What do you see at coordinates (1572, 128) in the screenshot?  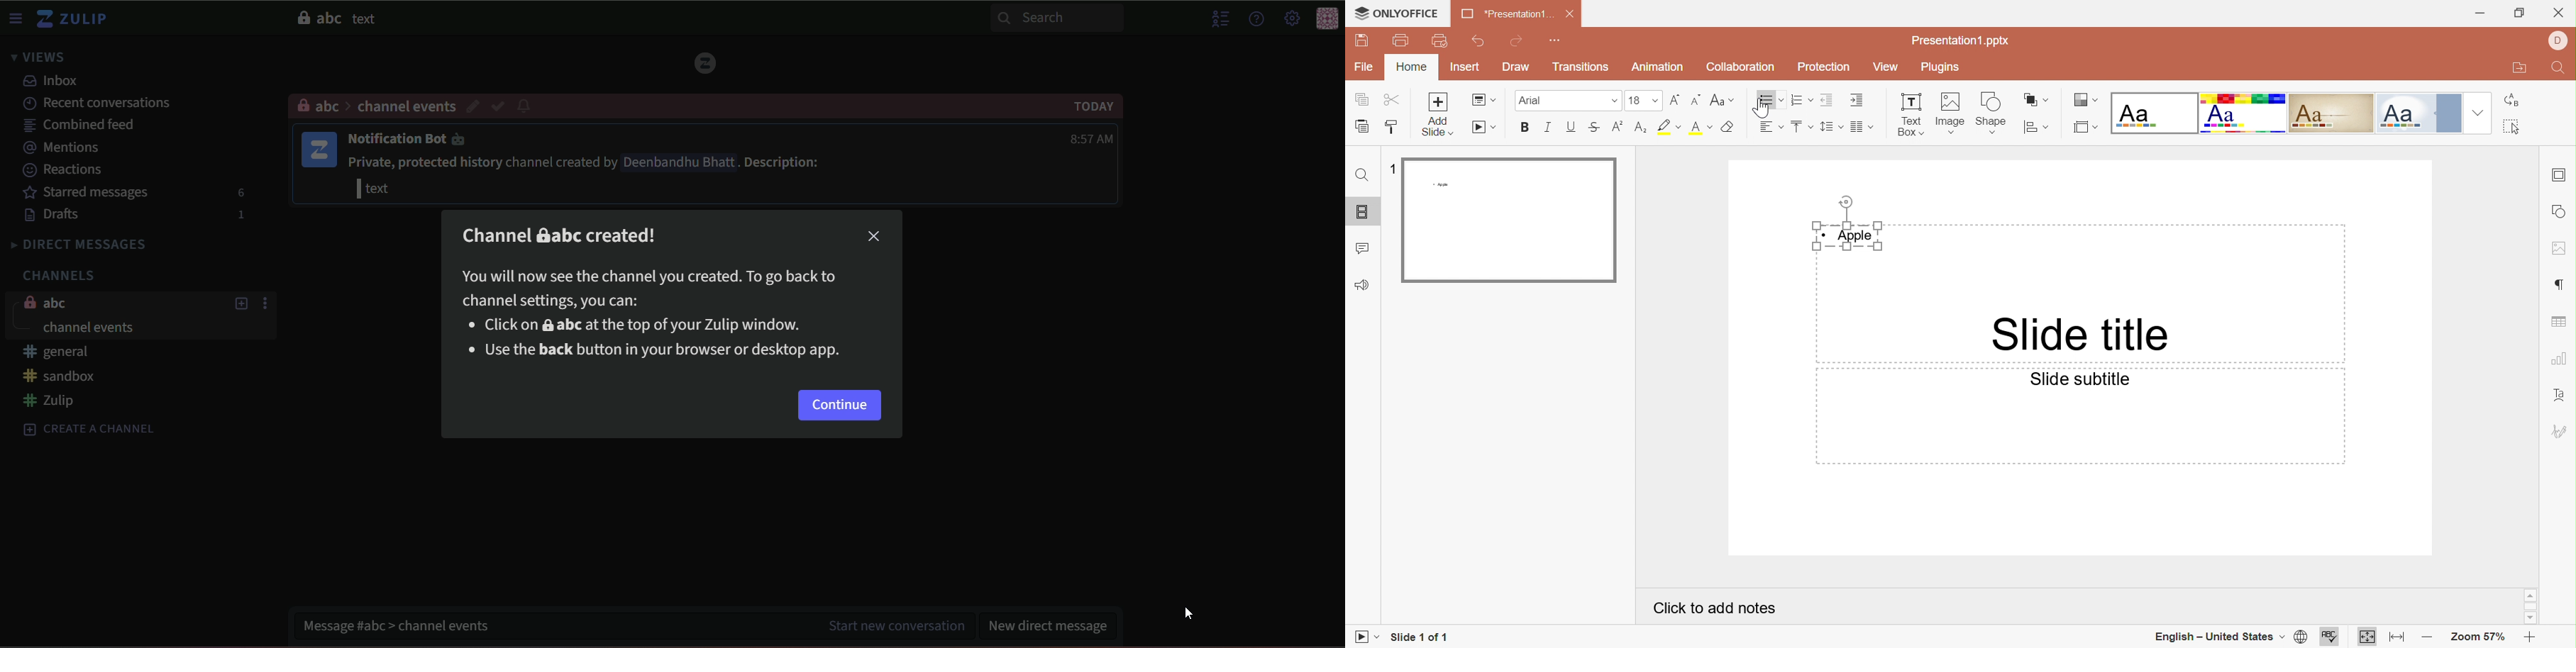 I see `Underline` at bounding box center [1572, 128].